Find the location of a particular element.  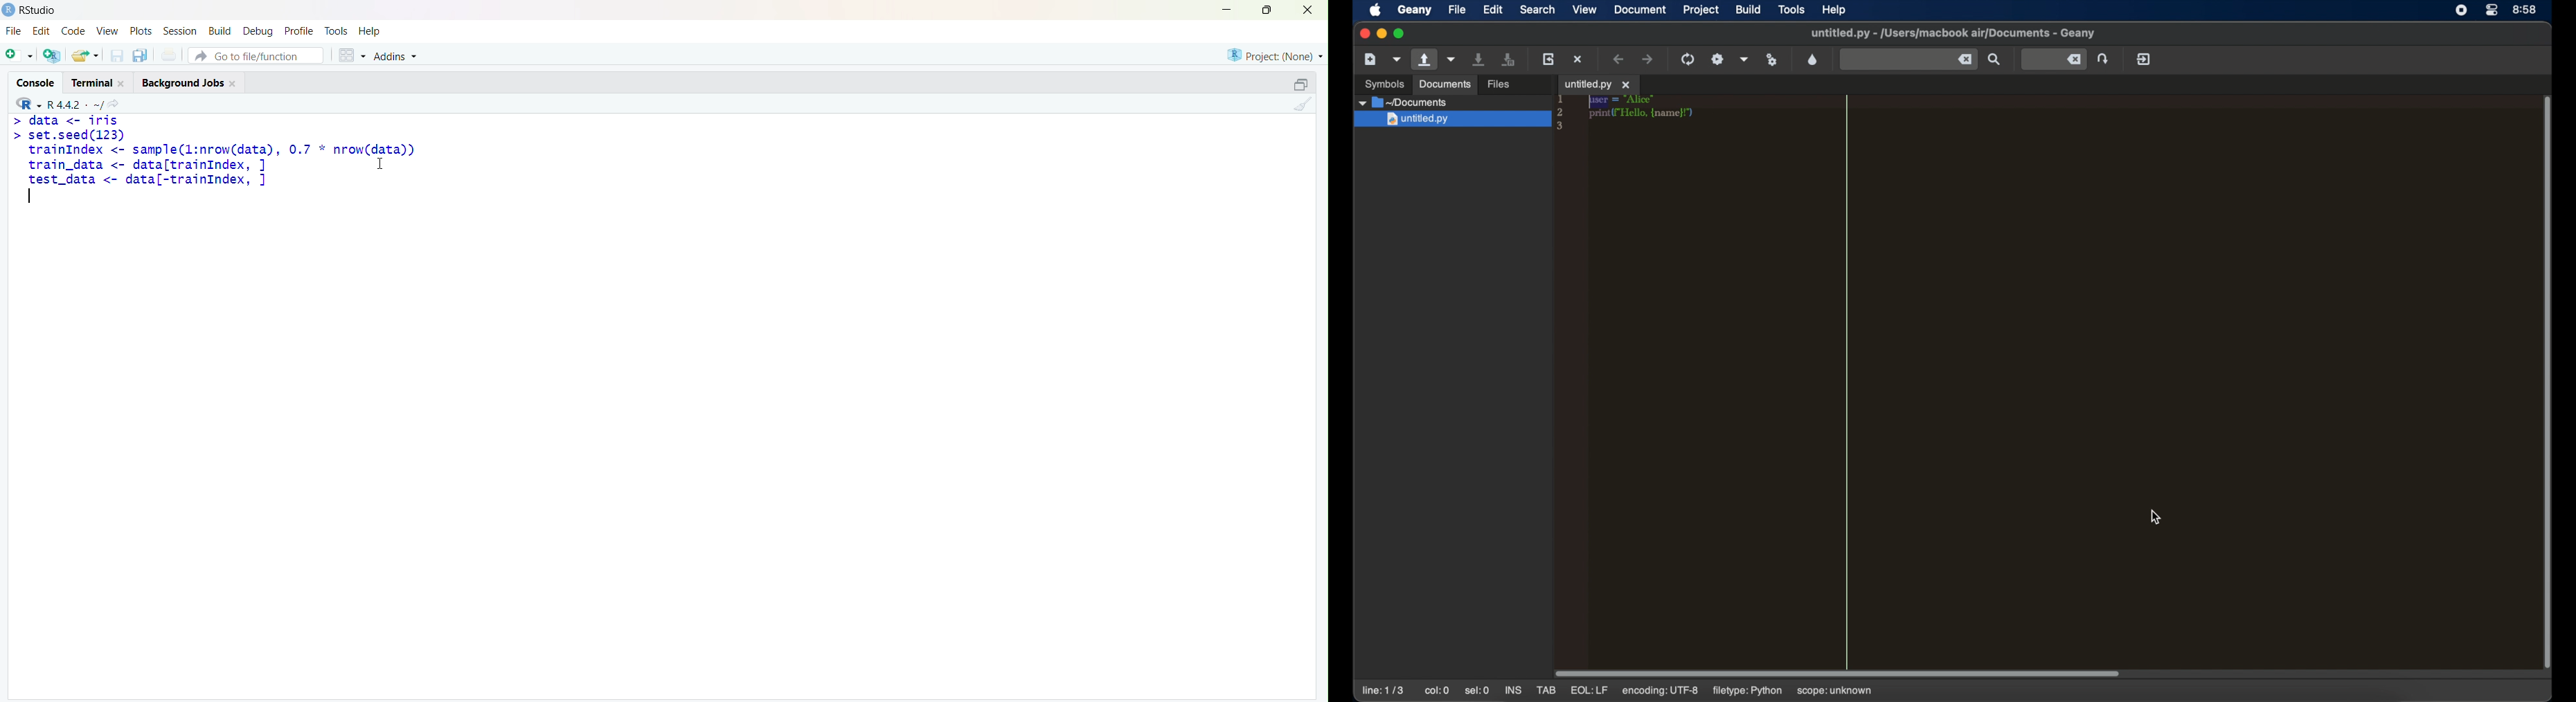

Edit is located at coordinates (42, 29).